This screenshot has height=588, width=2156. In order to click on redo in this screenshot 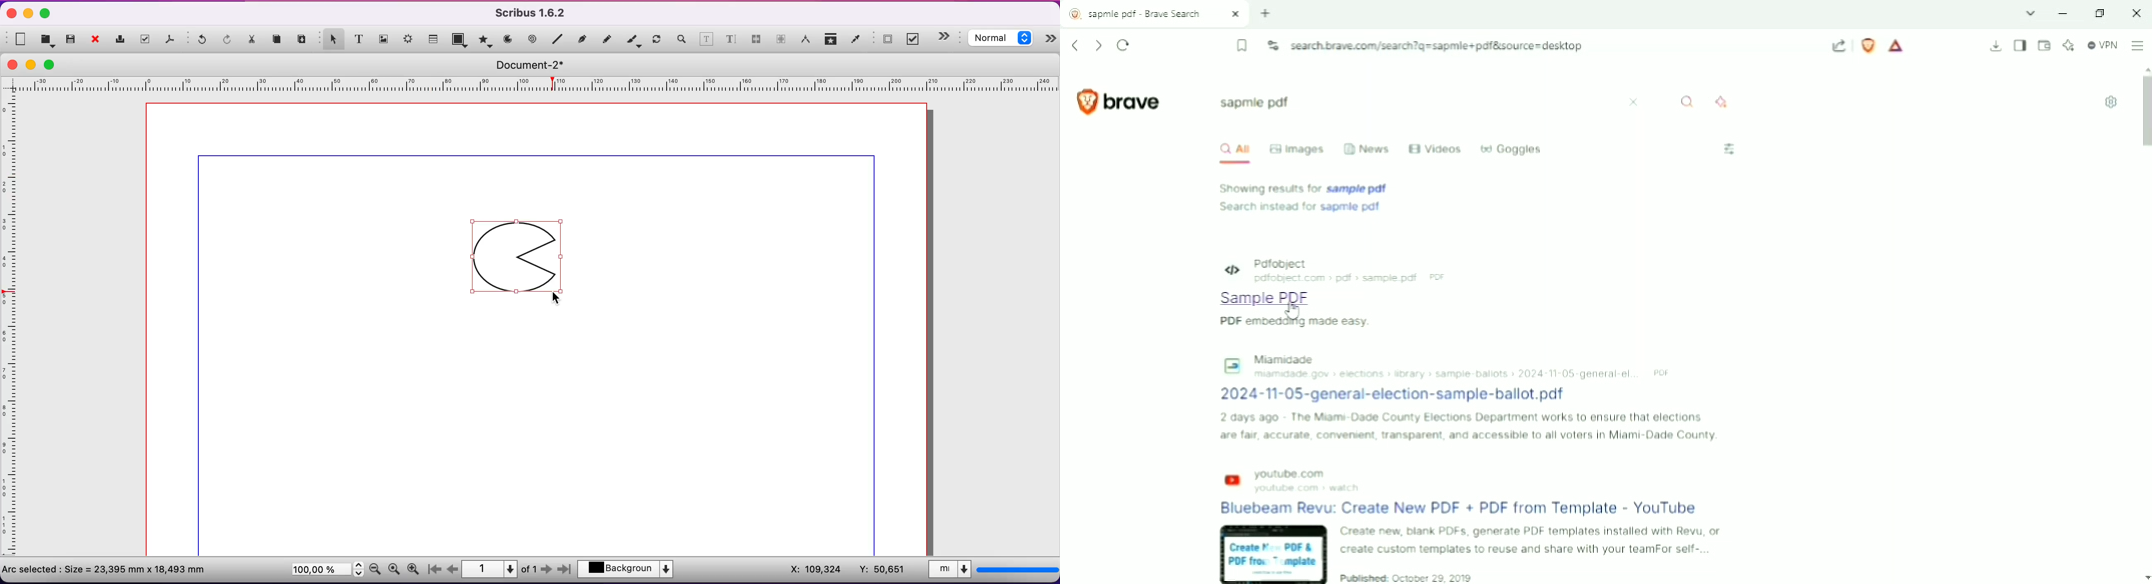, I will do `click(228, 40)`.